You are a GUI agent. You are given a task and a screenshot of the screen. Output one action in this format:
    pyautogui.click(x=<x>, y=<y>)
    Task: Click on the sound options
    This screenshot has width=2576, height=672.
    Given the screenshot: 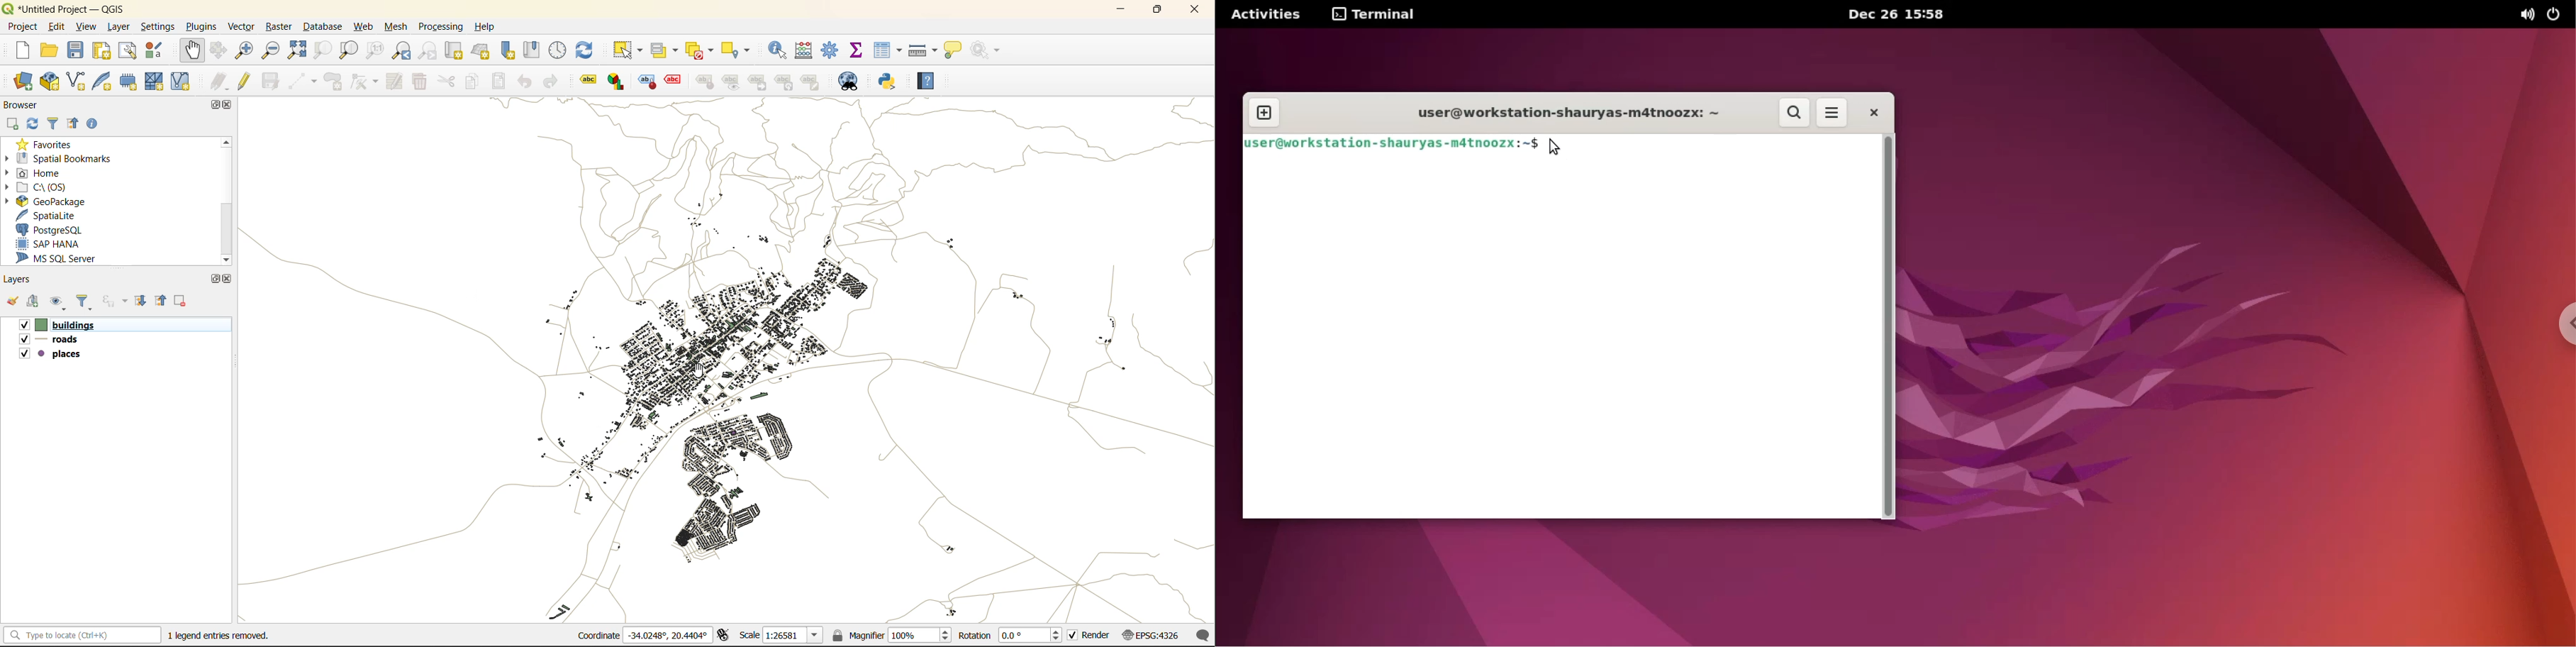 What is the action you would take?
    pyautogui.click(x=2531, y=13)
    